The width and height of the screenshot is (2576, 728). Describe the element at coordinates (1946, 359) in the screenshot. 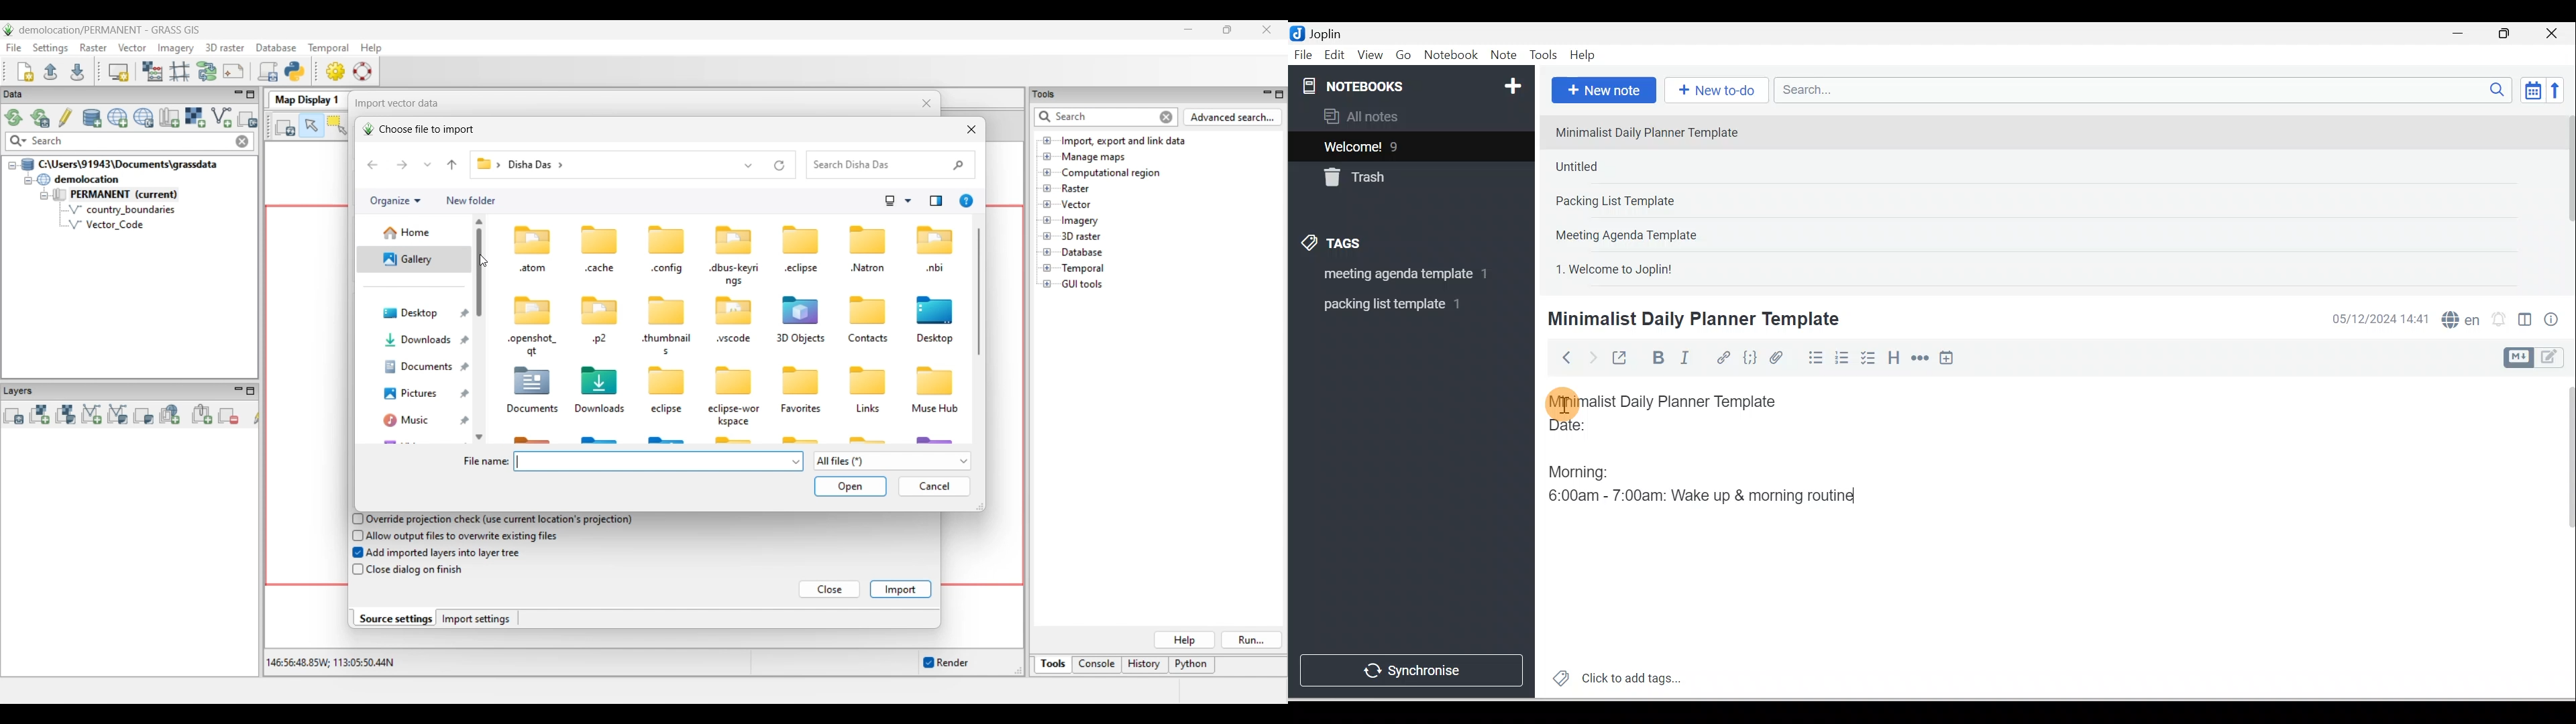

I see `Insert time` at that location.